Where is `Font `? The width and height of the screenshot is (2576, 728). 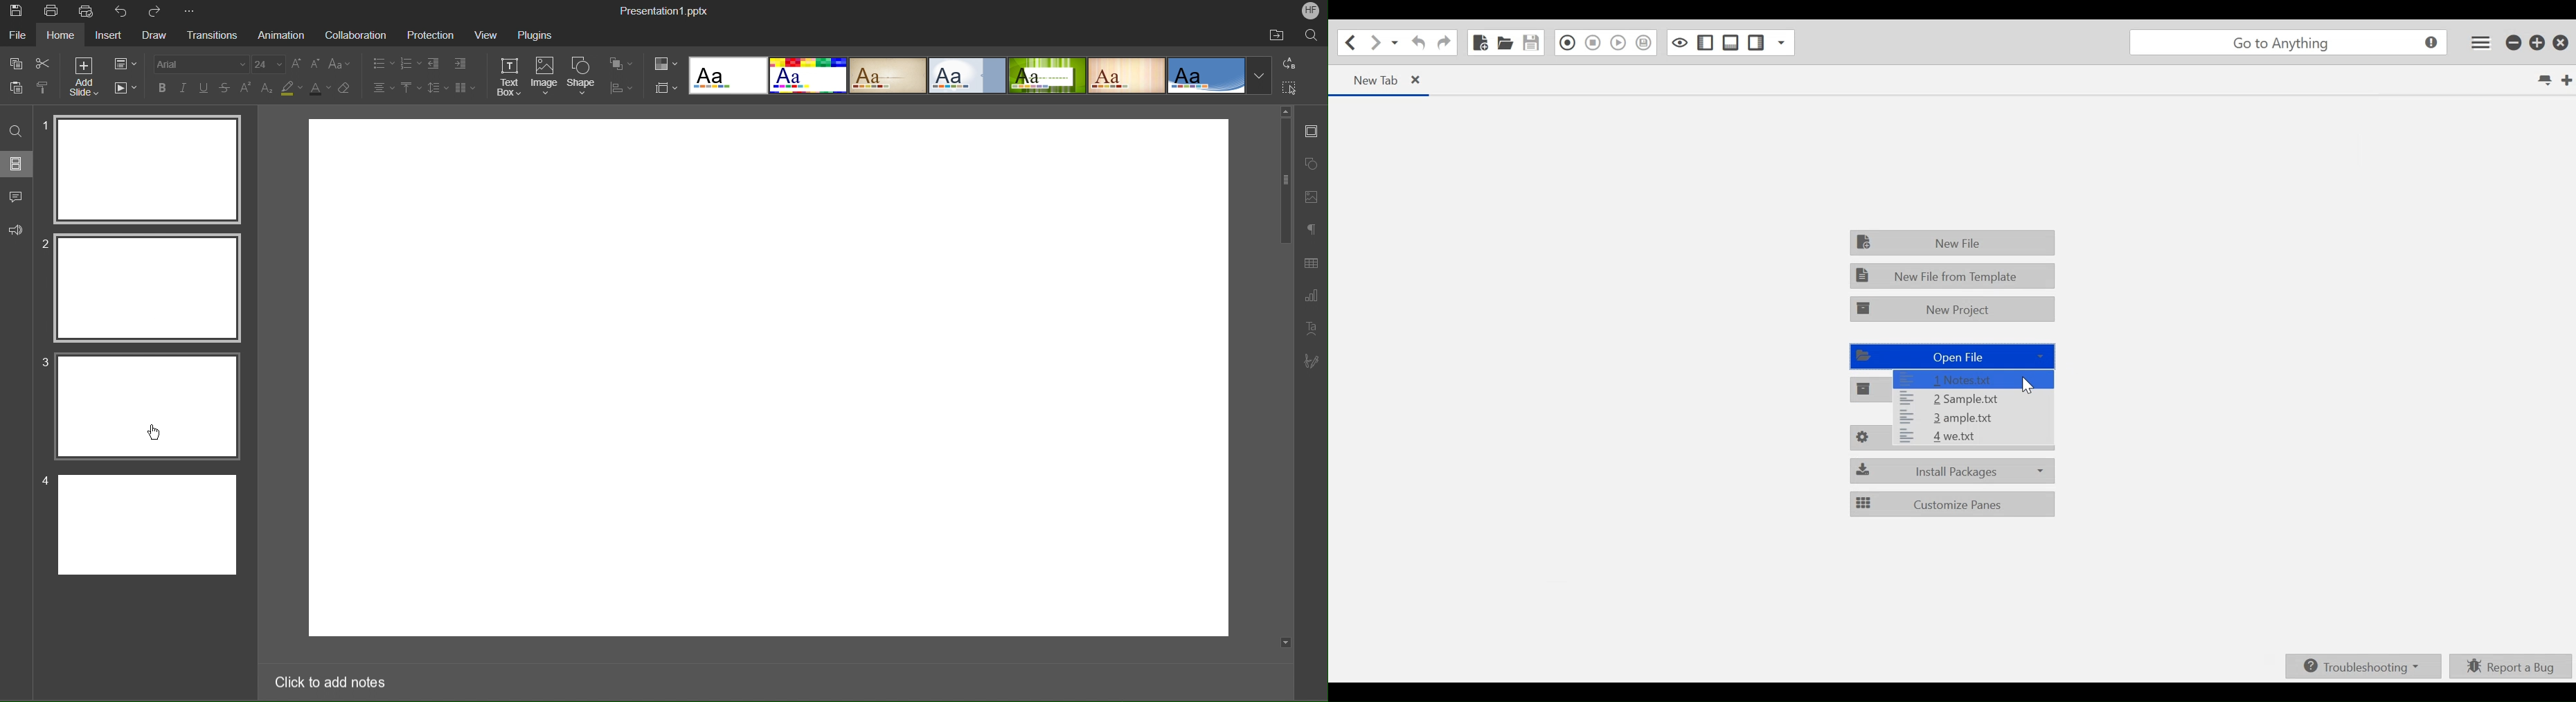 Font  is located at coordinates (196, 62).